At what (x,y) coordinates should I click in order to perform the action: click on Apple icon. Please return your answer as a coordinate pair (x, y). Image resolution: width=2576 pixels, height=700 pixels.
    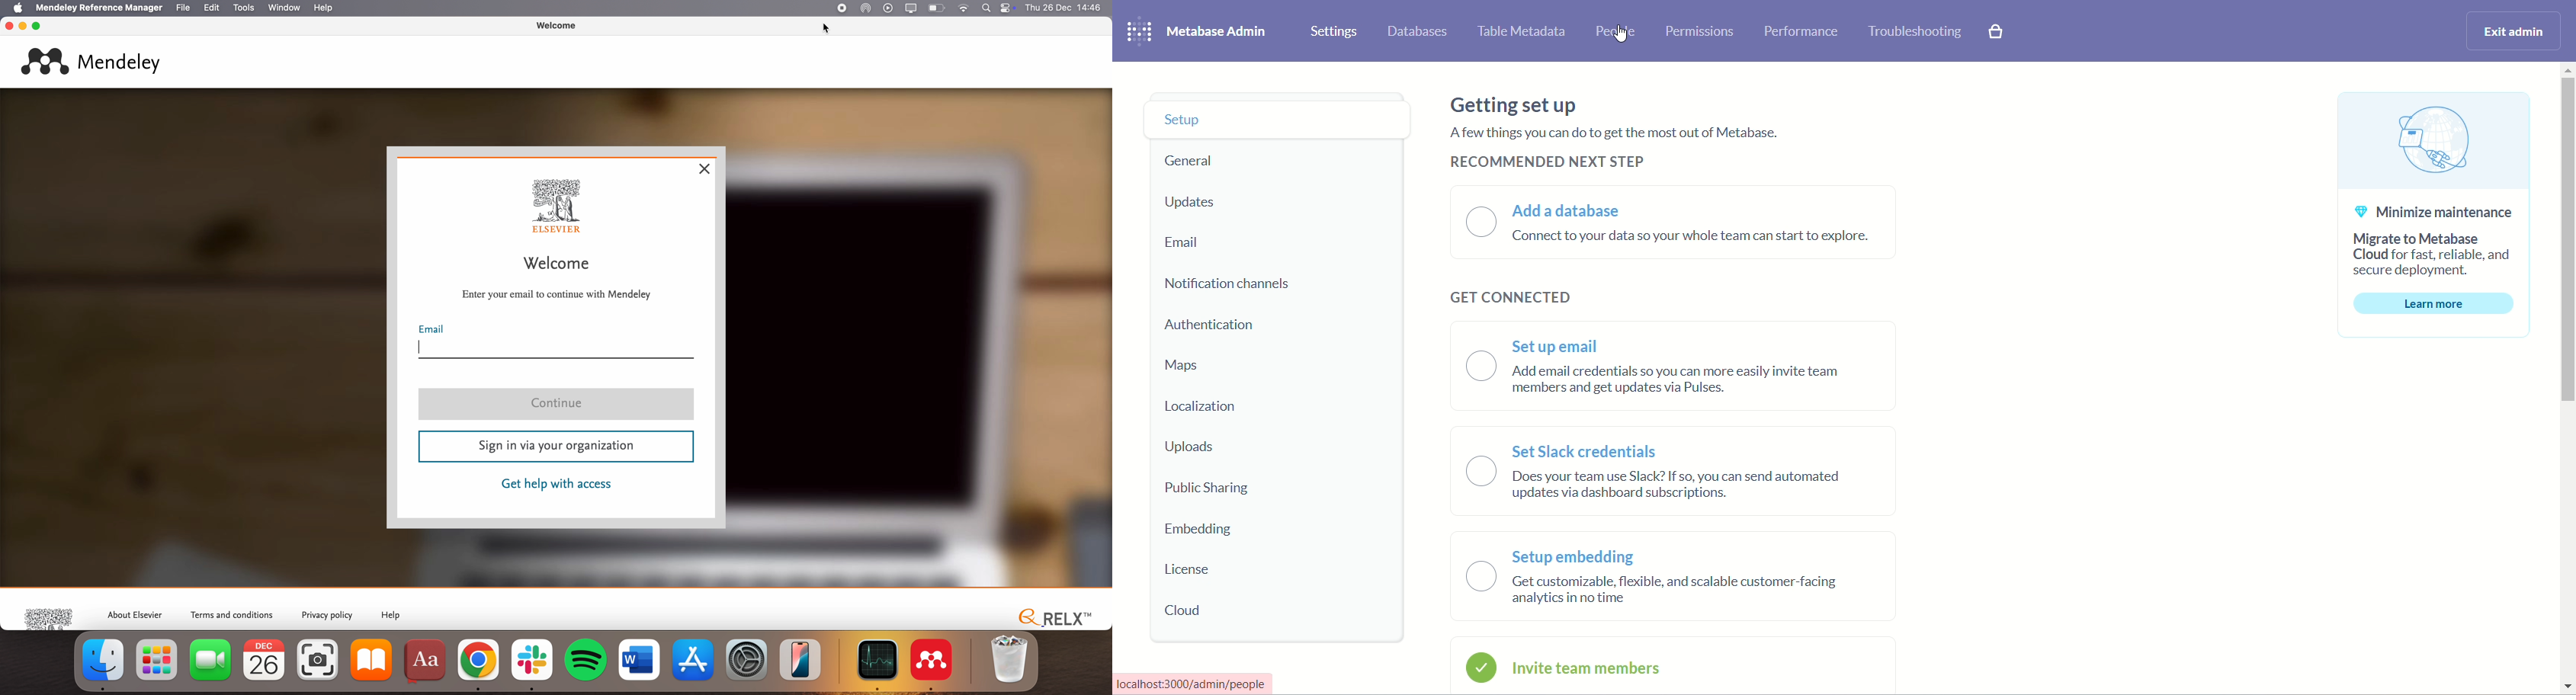
    Looking at the image, I should click on (14, 8).